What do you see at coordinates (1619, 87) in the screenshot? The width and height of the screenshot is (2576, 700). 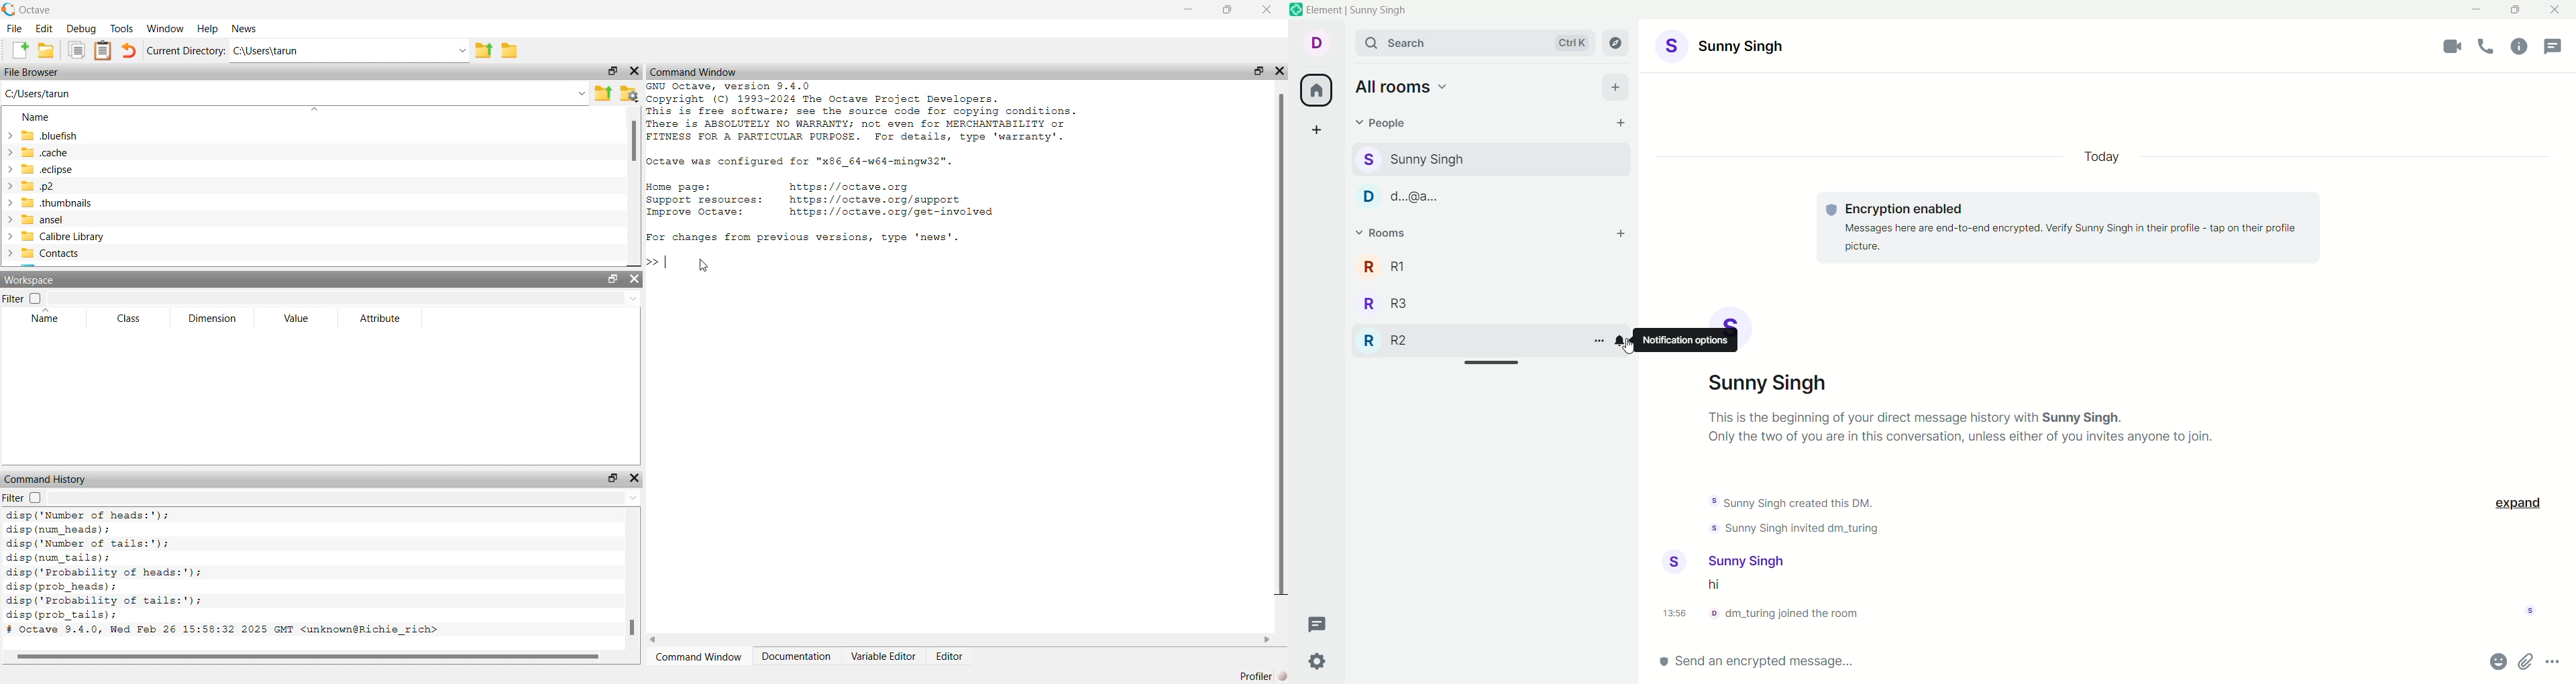 I see `add` at bounding box center [1619, 87].